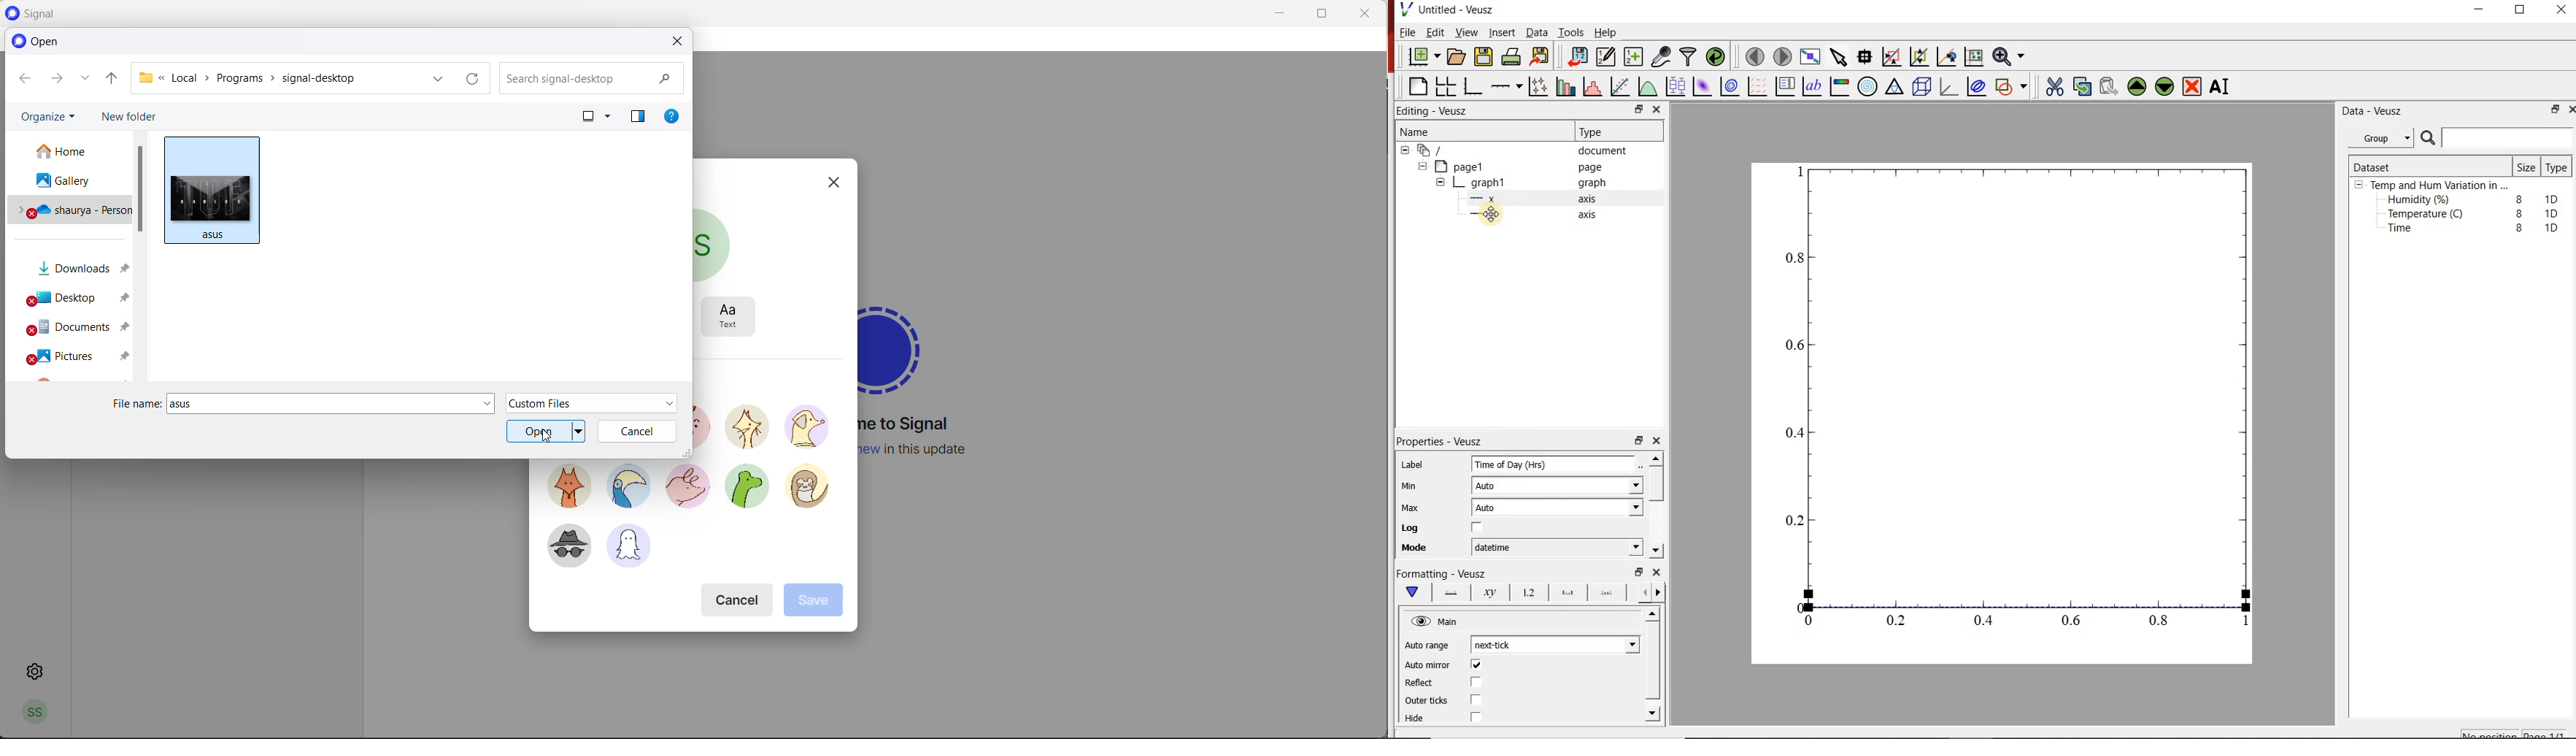 The width and height of the screenshot is (2576, 756). Describe the element at coordinates (1595, 86) in the screenshot. I see `histogram of a dataset` at that location.